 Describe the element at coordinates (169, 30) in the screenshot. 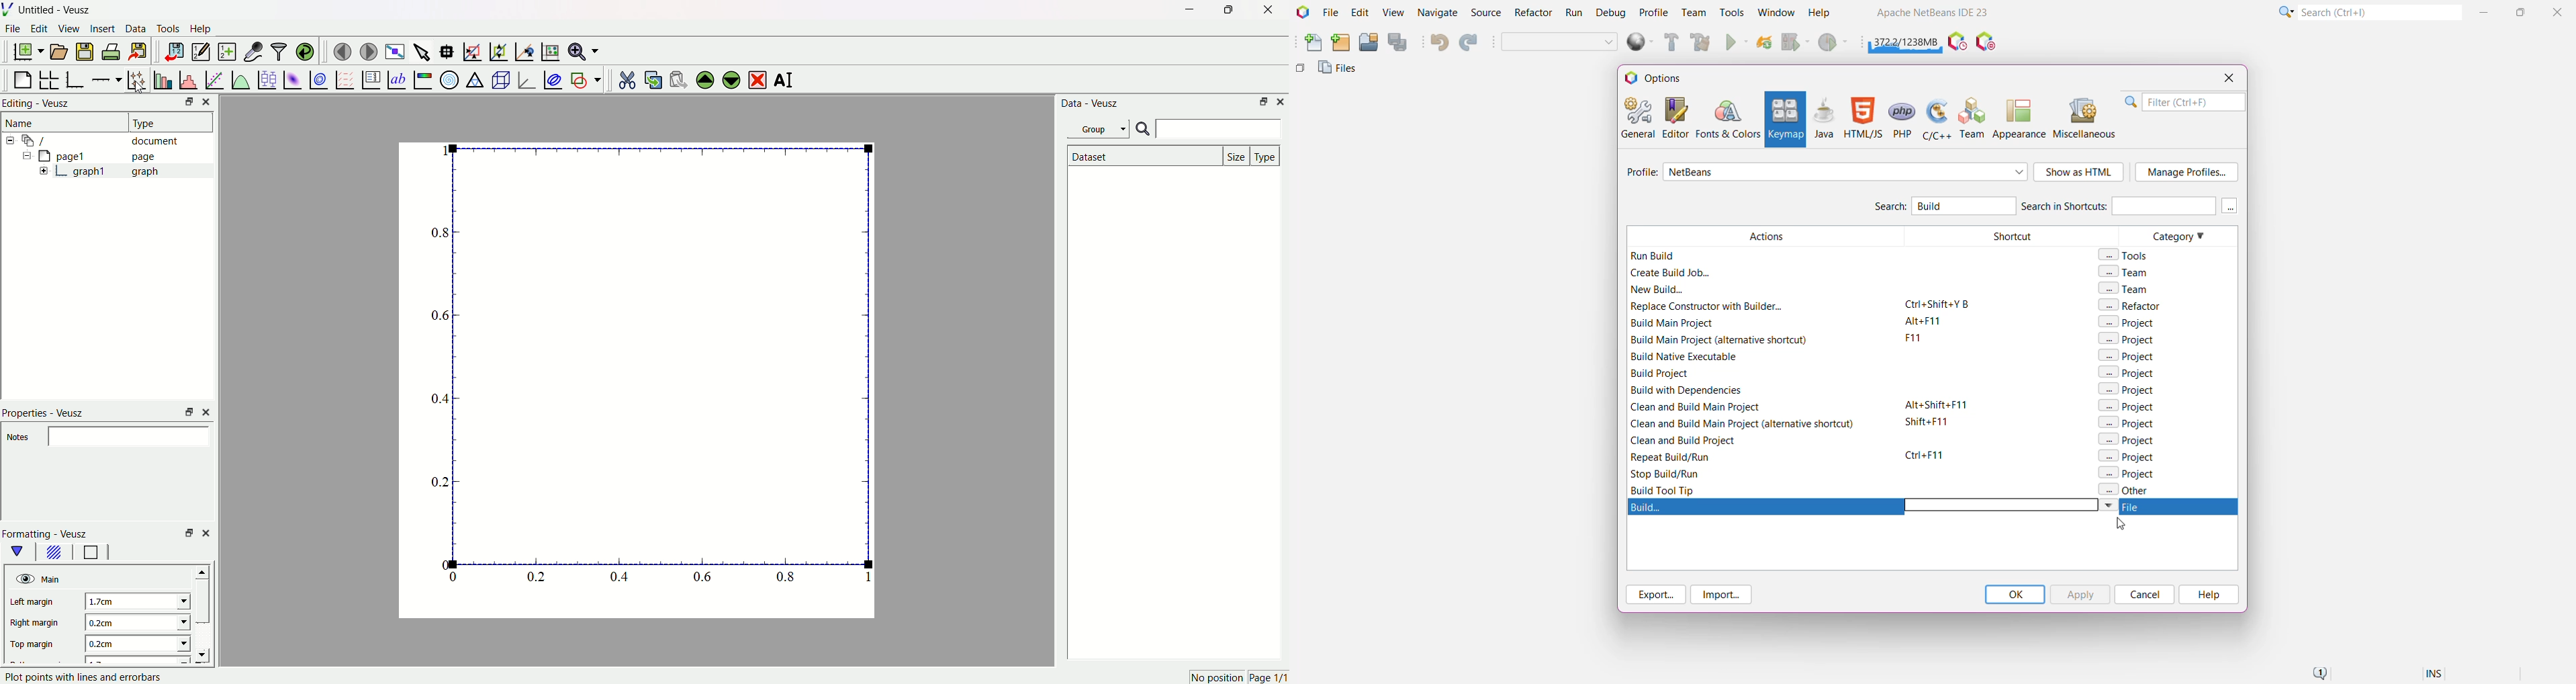

I see `Tools` at that location.